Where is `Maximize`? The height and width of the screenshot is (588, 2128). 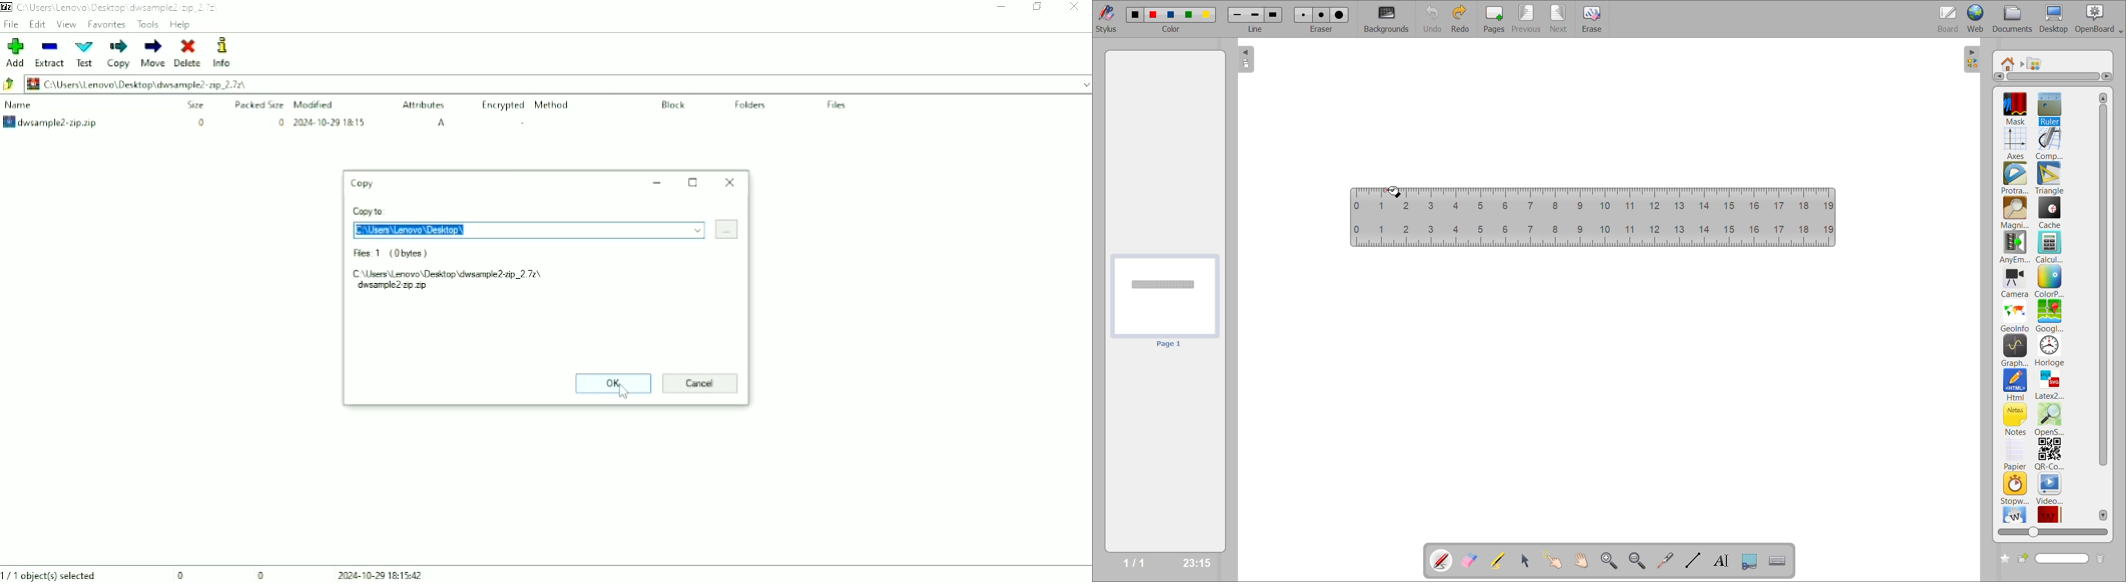 Maximize is located at coordinates (694, 182).